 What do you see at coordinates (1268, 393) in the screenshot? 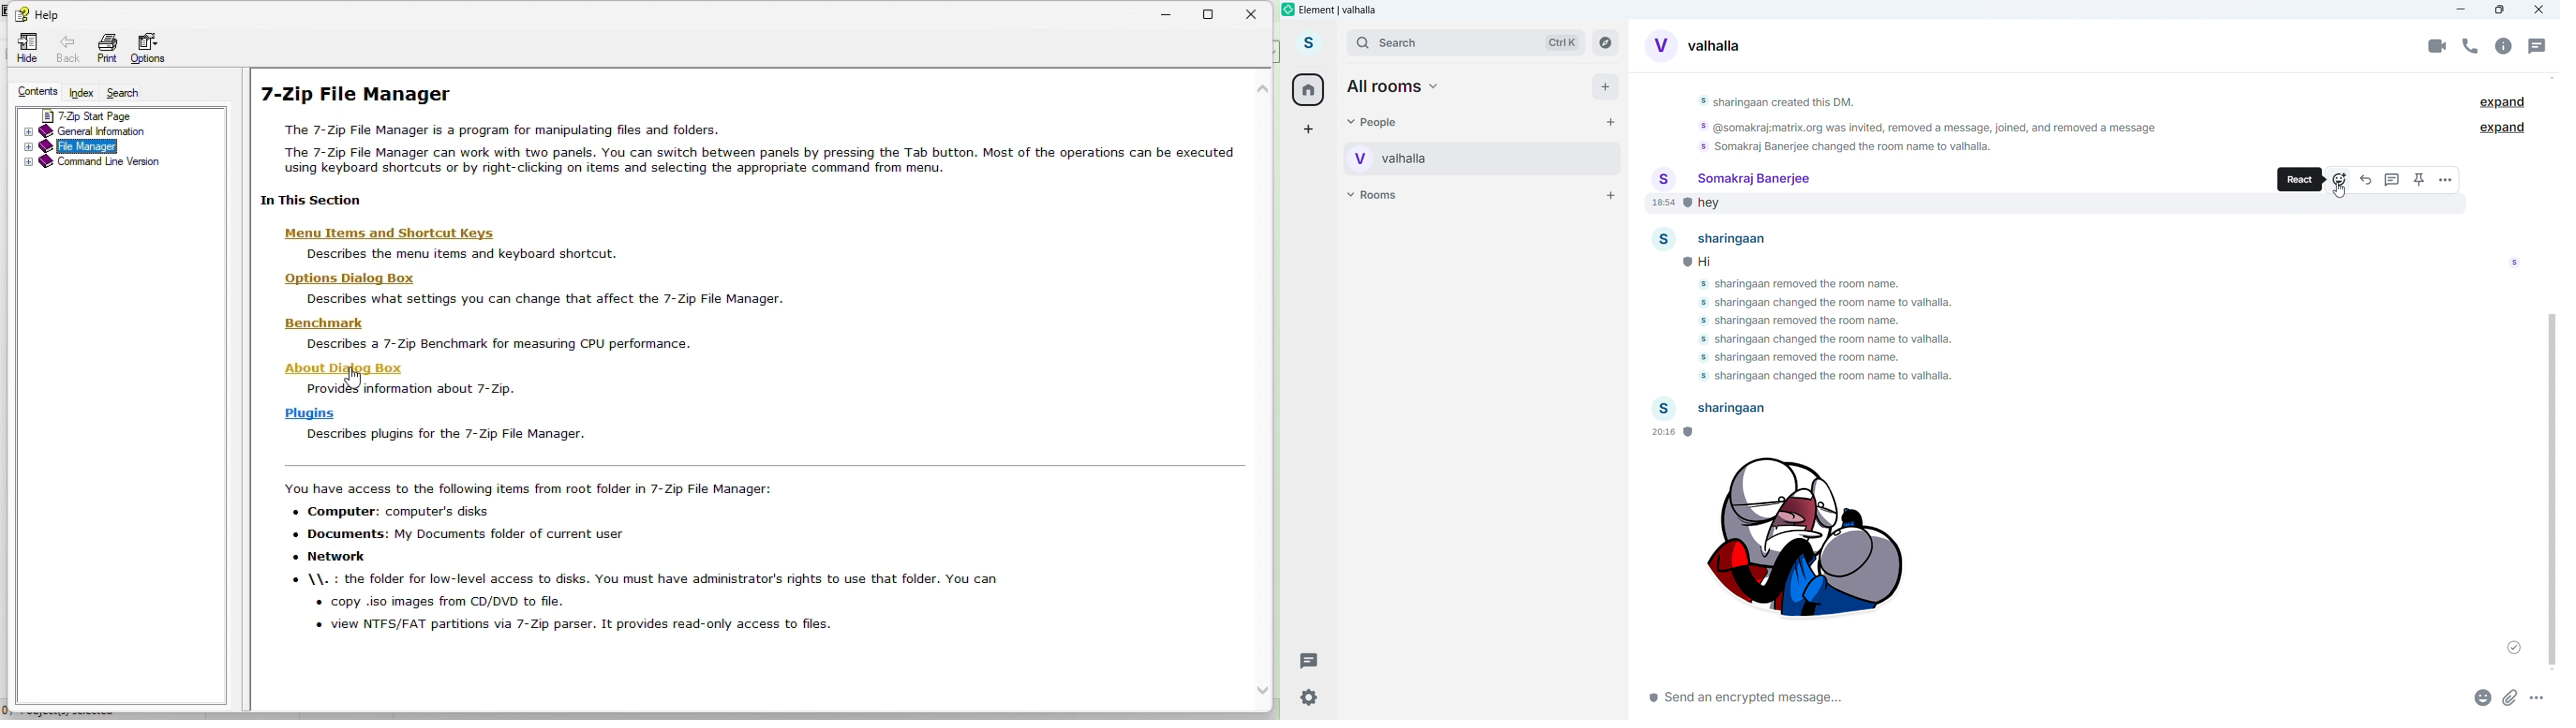
I see `scroll bar` at bounding box center [1268, 393].